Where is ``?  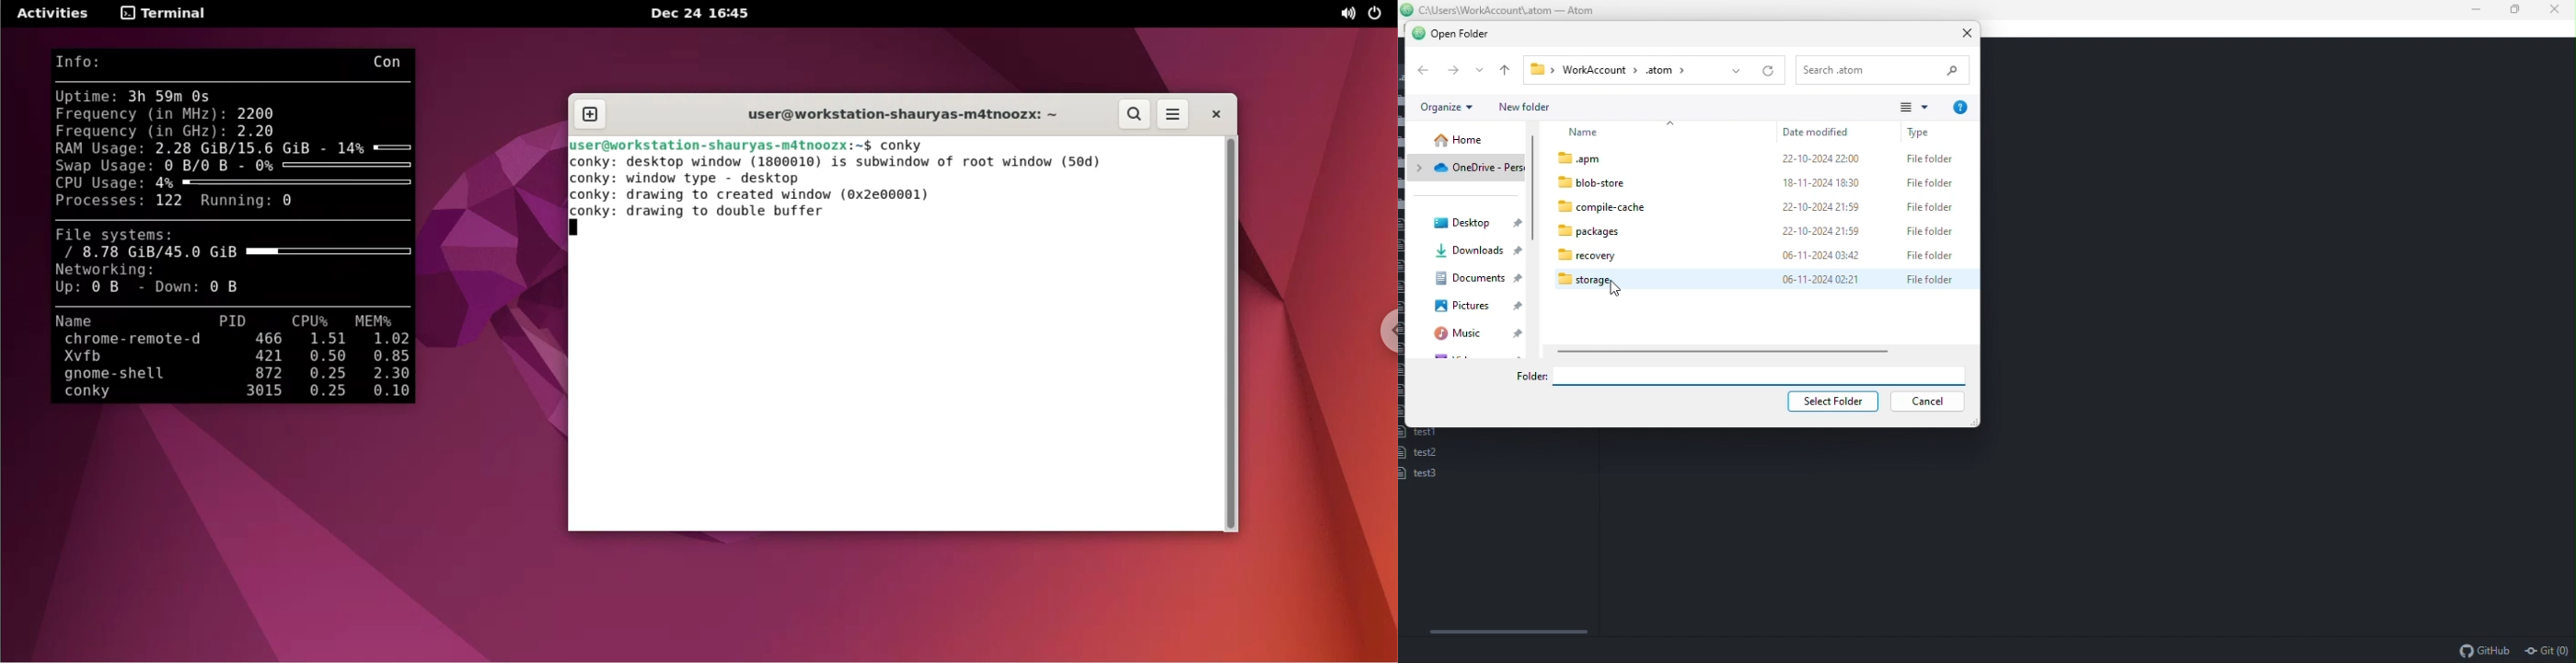
 is located at coordinates (1419, 70).